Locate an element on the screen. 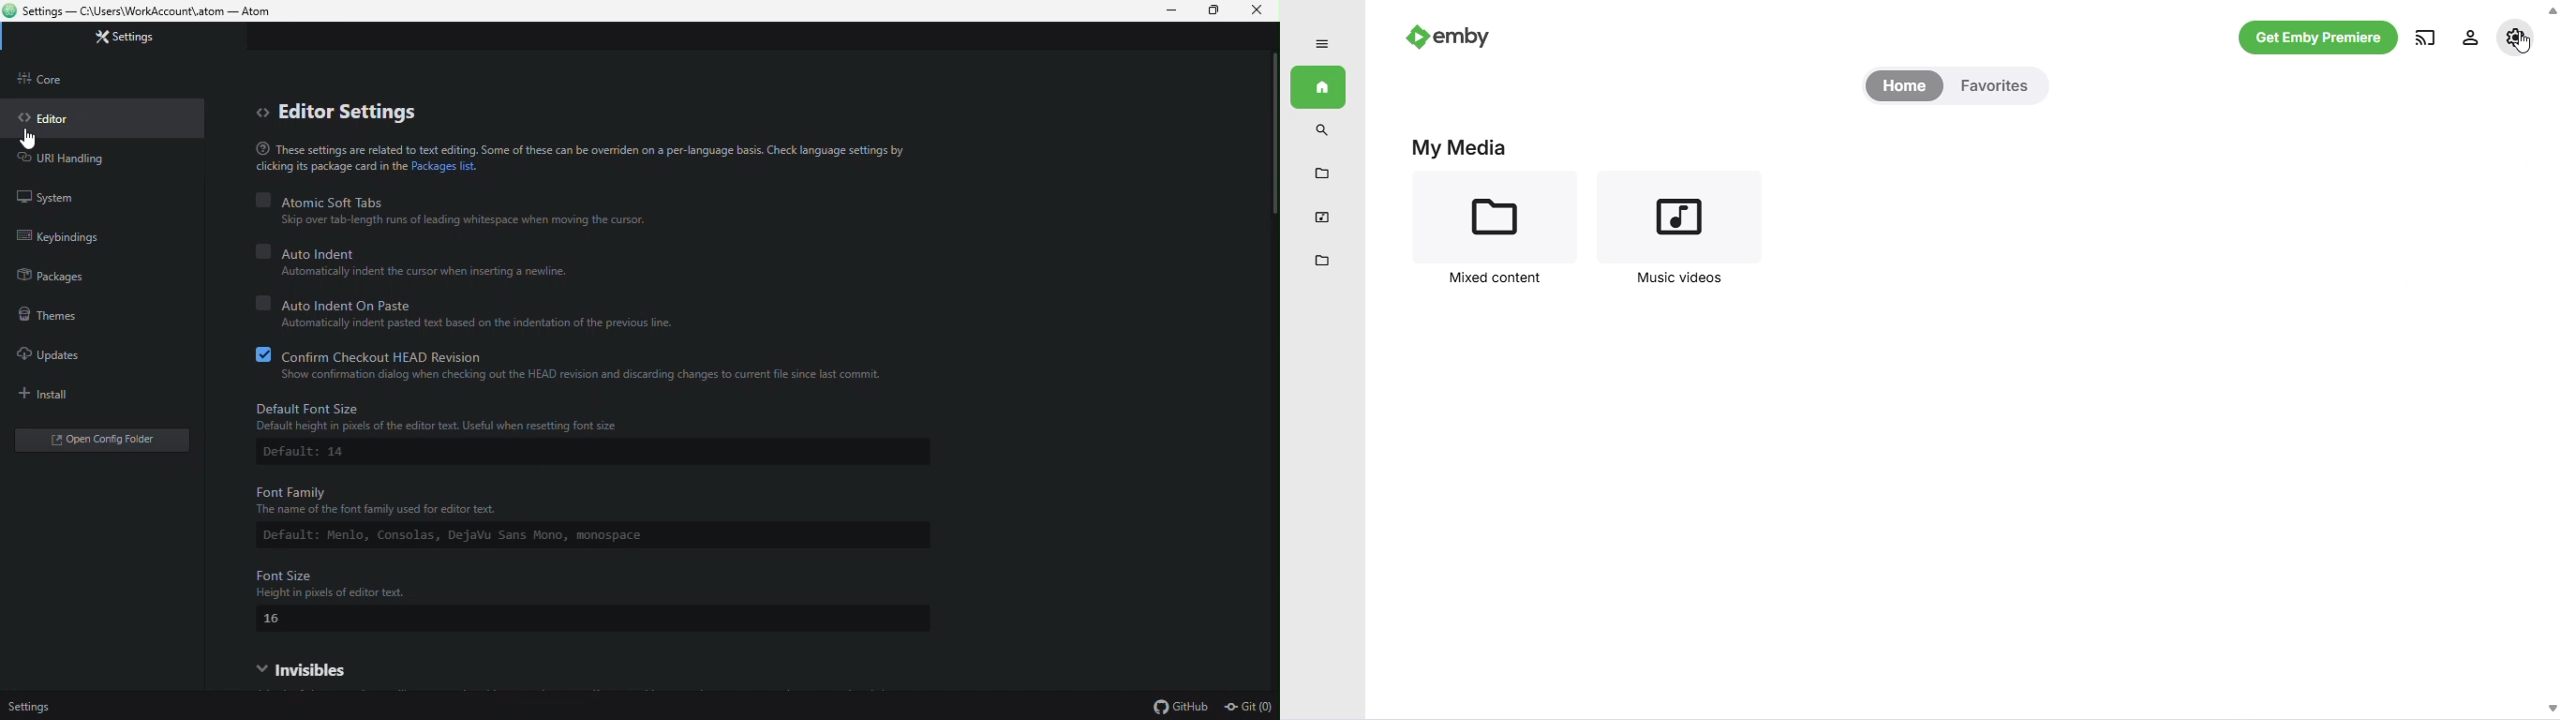  Default: Menlo, Consolas, DejaVu Sans Mono, monospace is located at coordinates (493, 537).